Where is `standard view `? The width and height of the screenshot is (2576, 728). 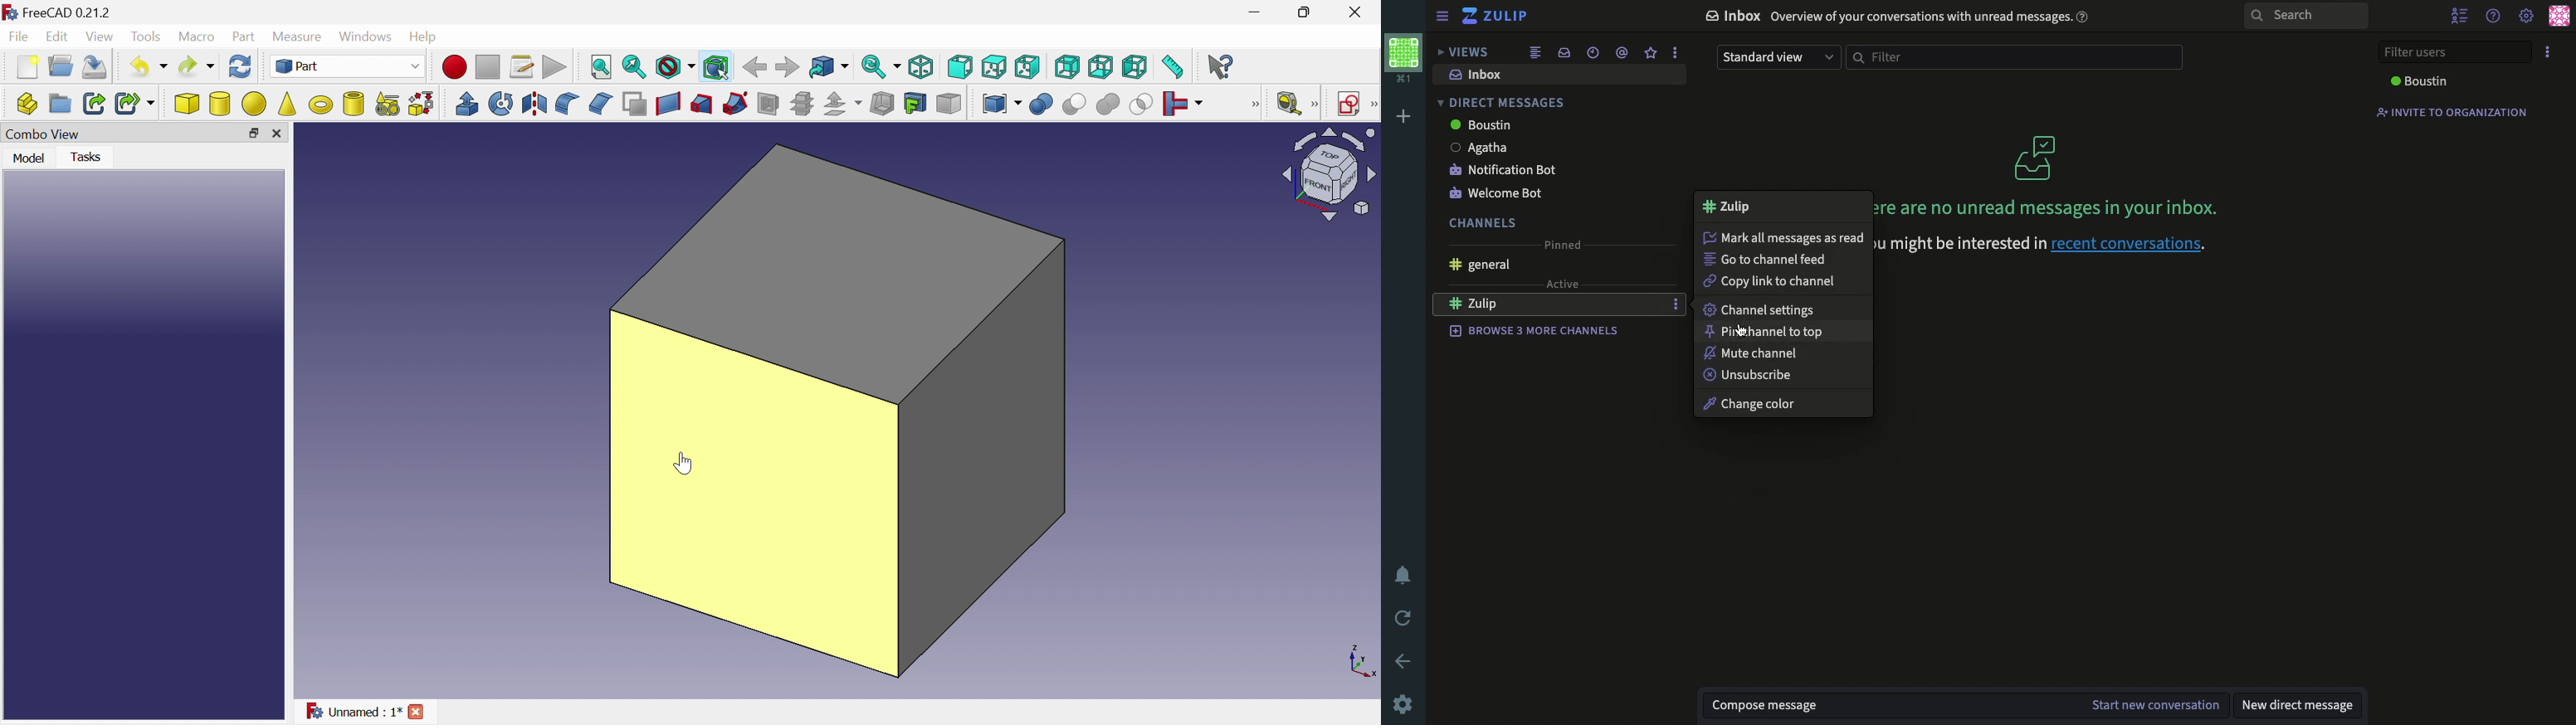
standard view  is located at coordinates (1778, 59).